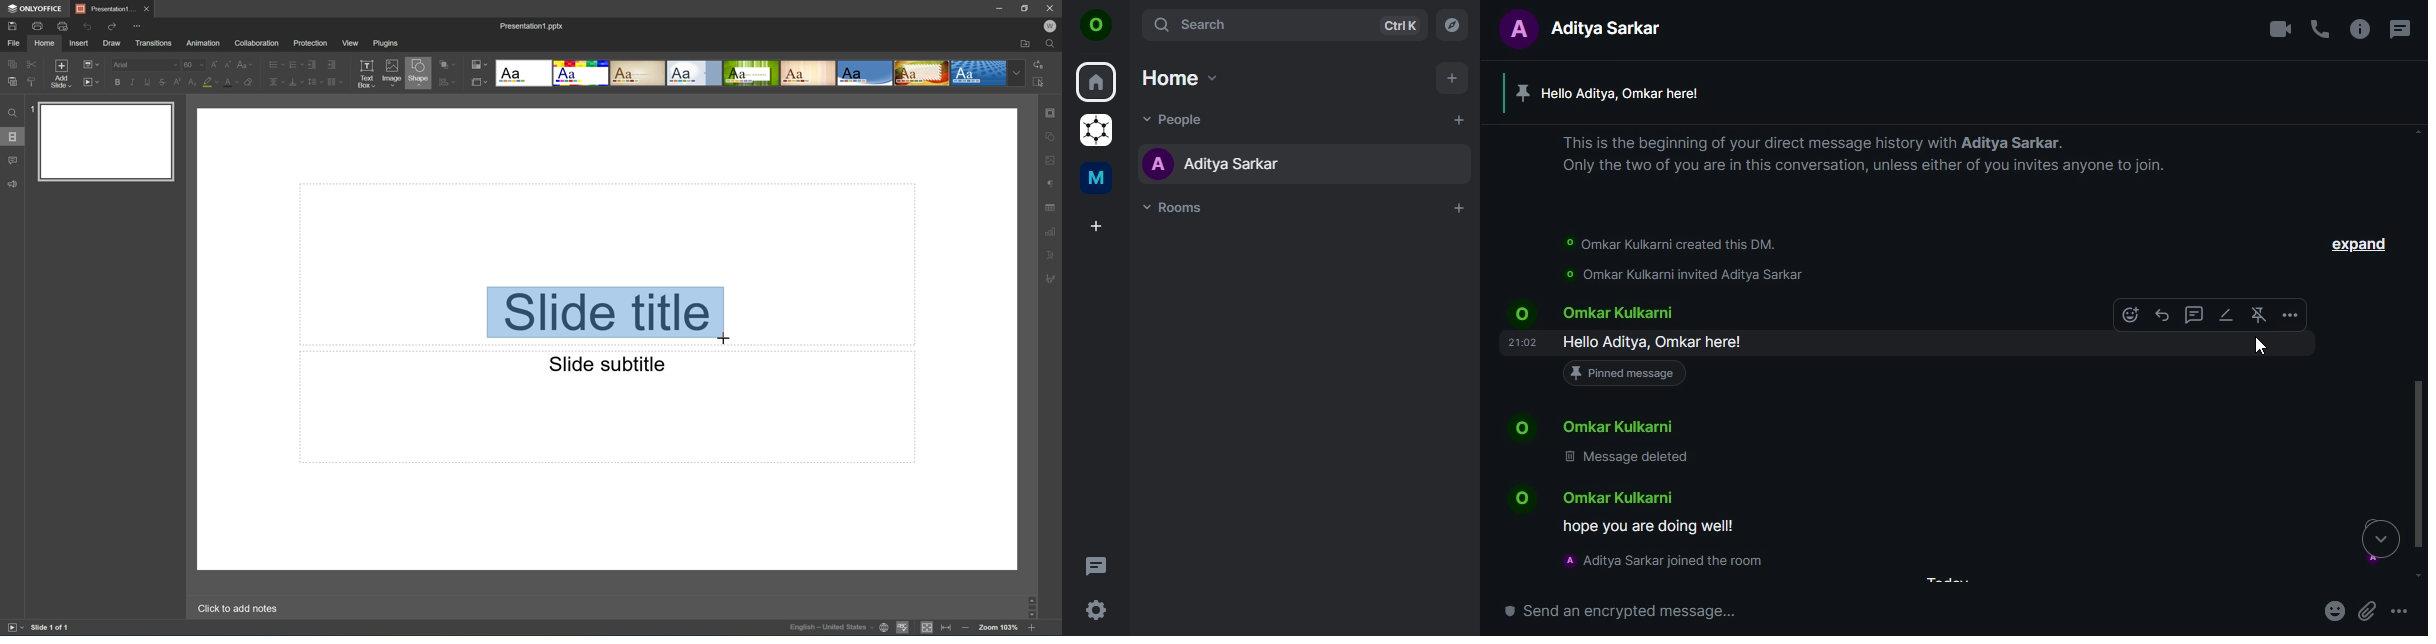 This screenshot has width=2436, height=644. What do you see at coordinates (1052, 232) in the screenshot?
I see `chart settings` at bounding box center [1052, 232].